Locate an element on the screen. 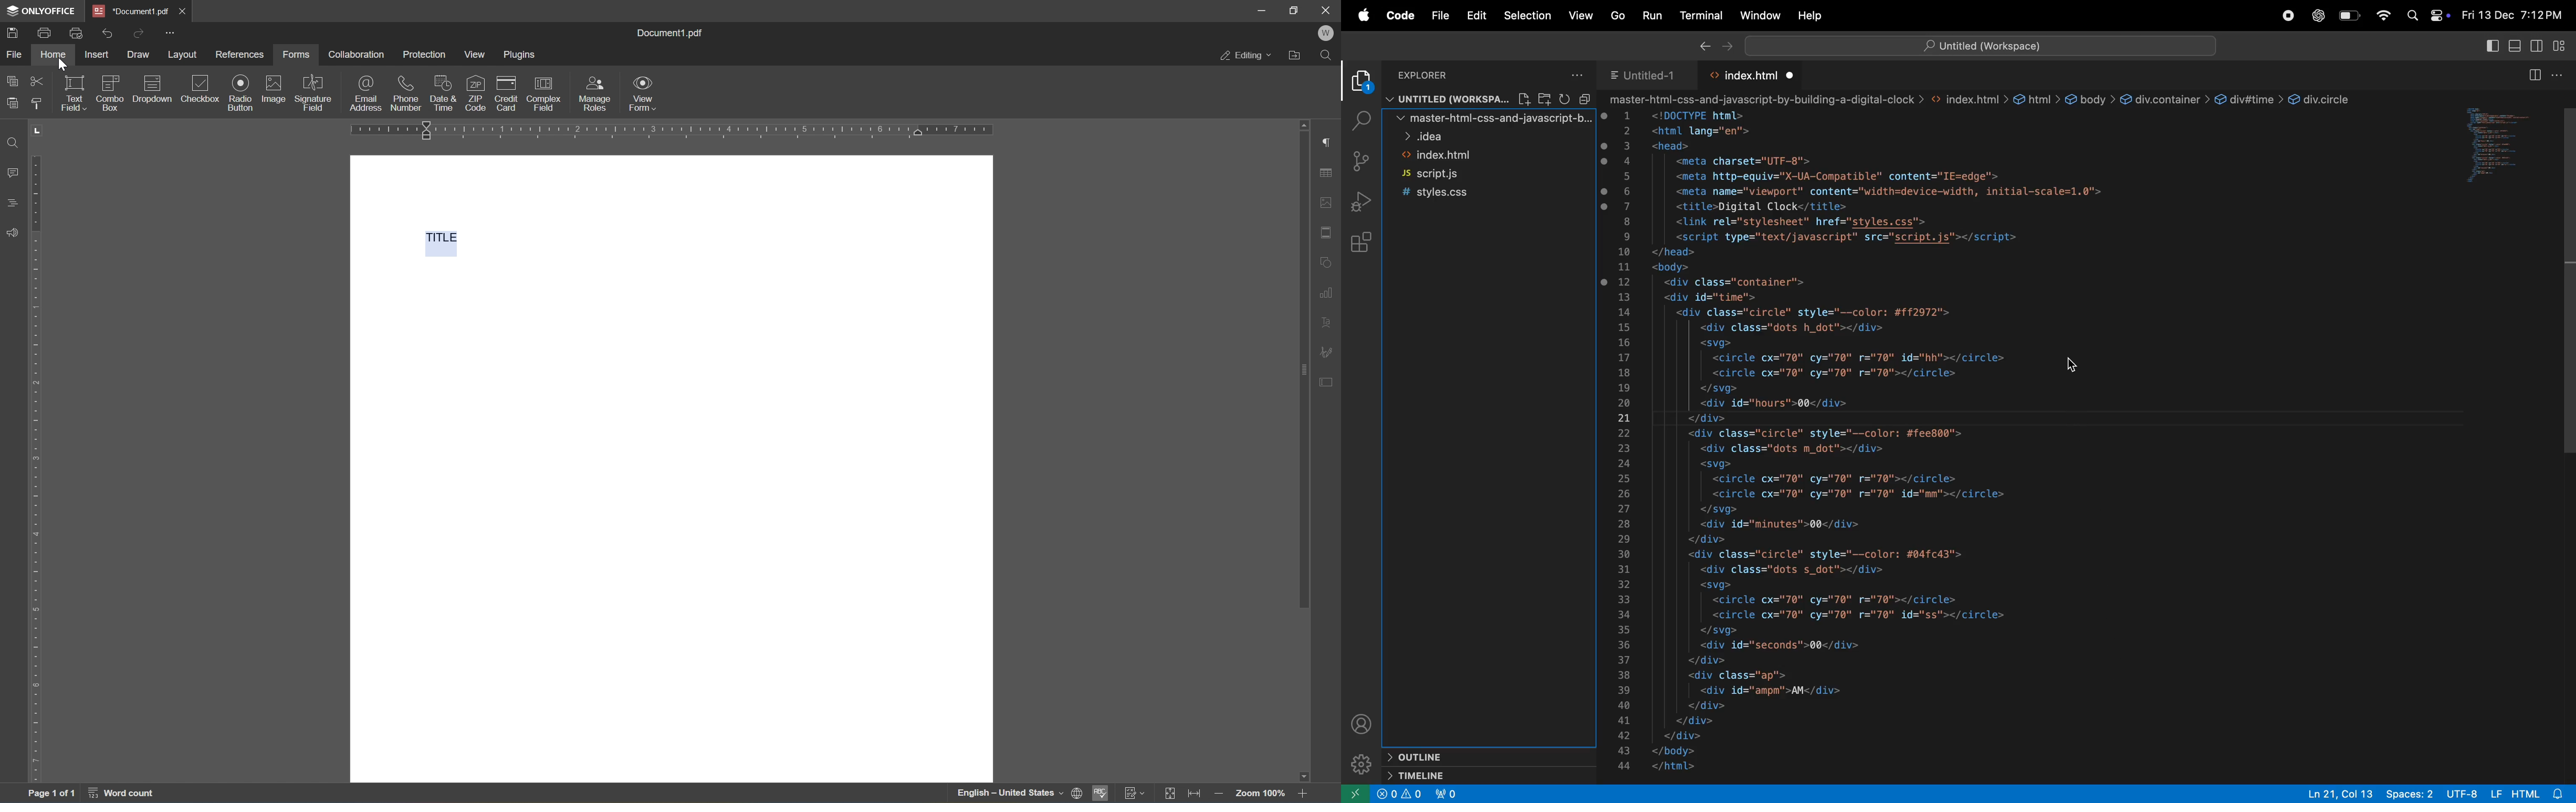 This screenshot has height=812, width=2576. image is located at coordinates (276, 89).